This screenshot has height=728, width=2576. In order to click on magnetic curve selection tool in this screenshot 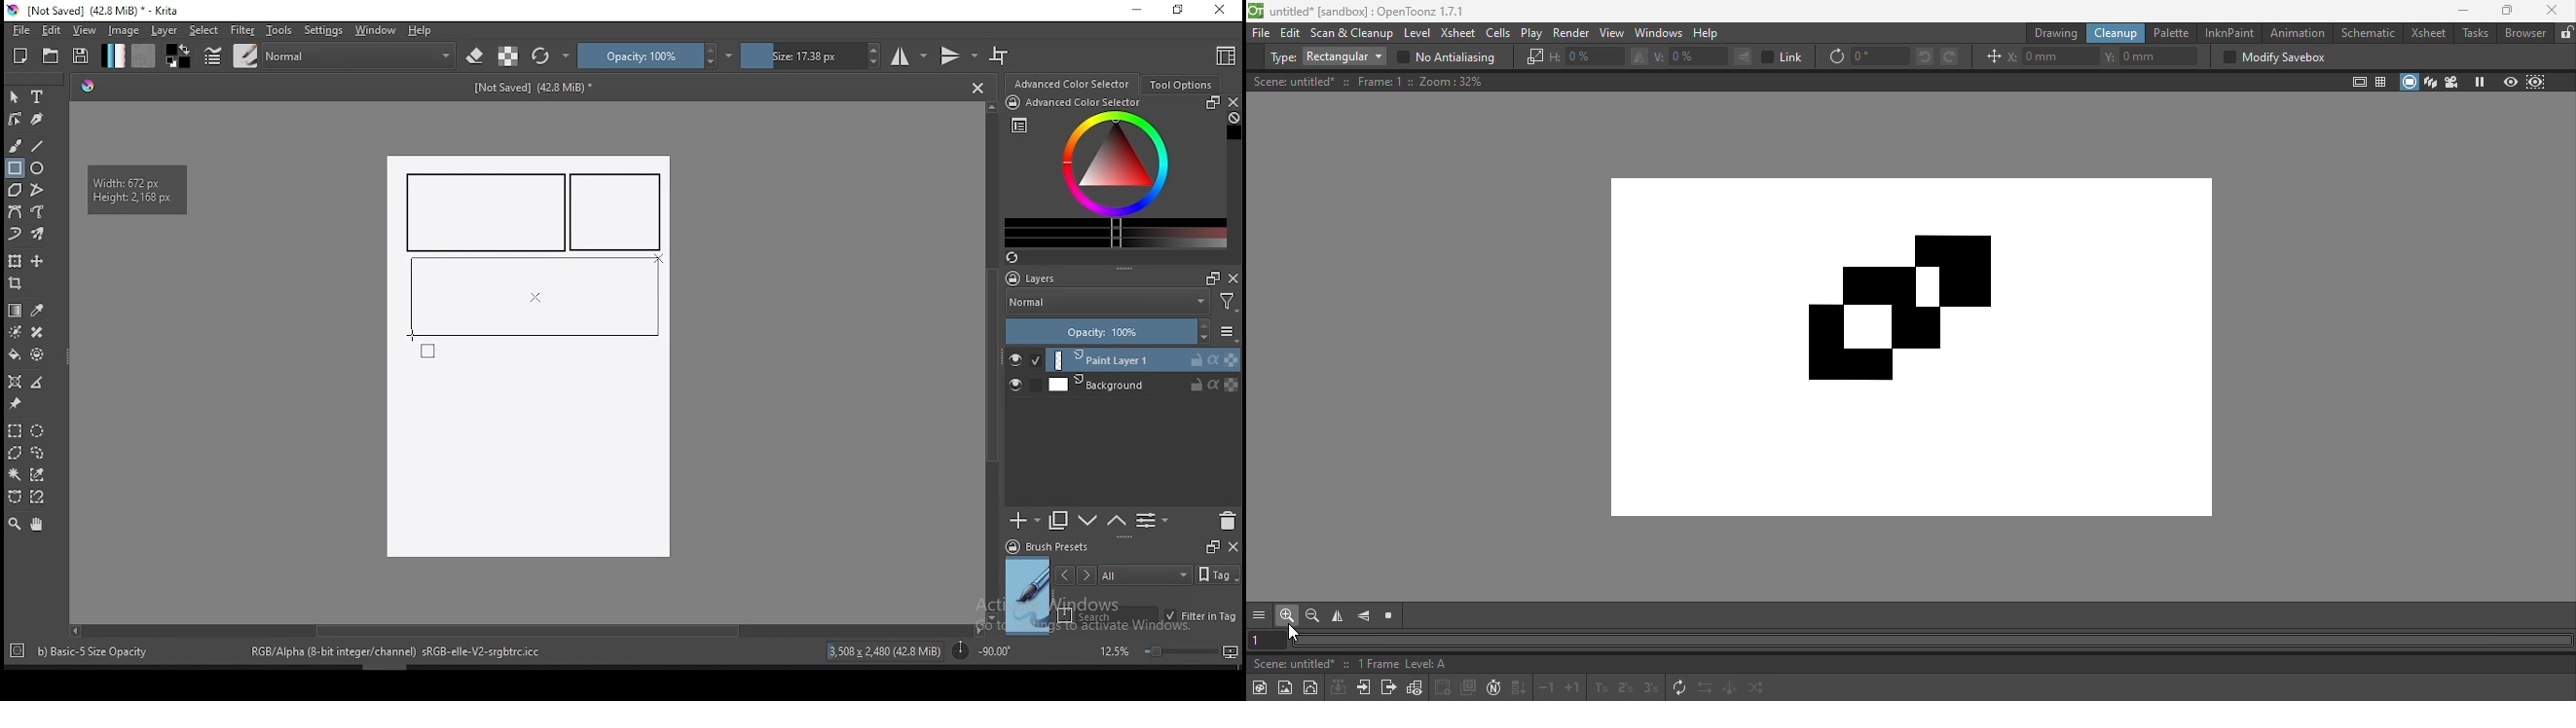, I will do `click(35, 497)`.